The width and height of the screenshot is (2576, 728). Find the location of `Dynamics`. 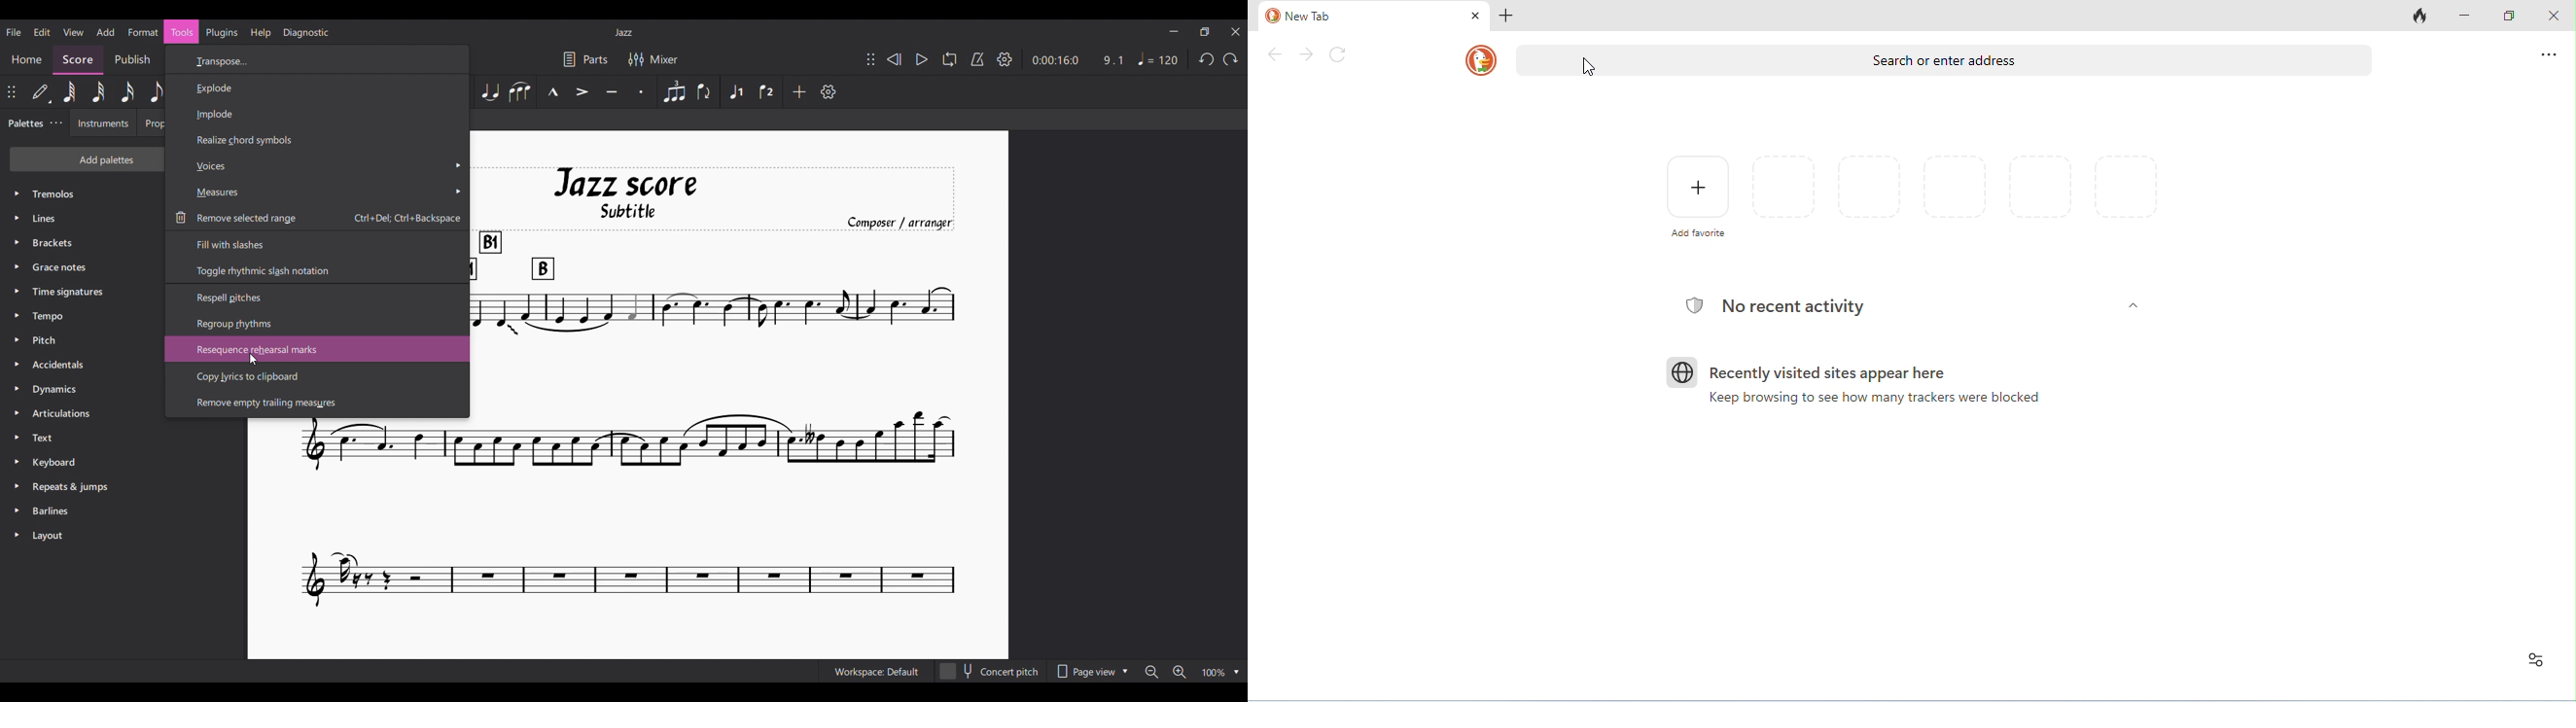

Dynamics is located at coordinates (83, 389).